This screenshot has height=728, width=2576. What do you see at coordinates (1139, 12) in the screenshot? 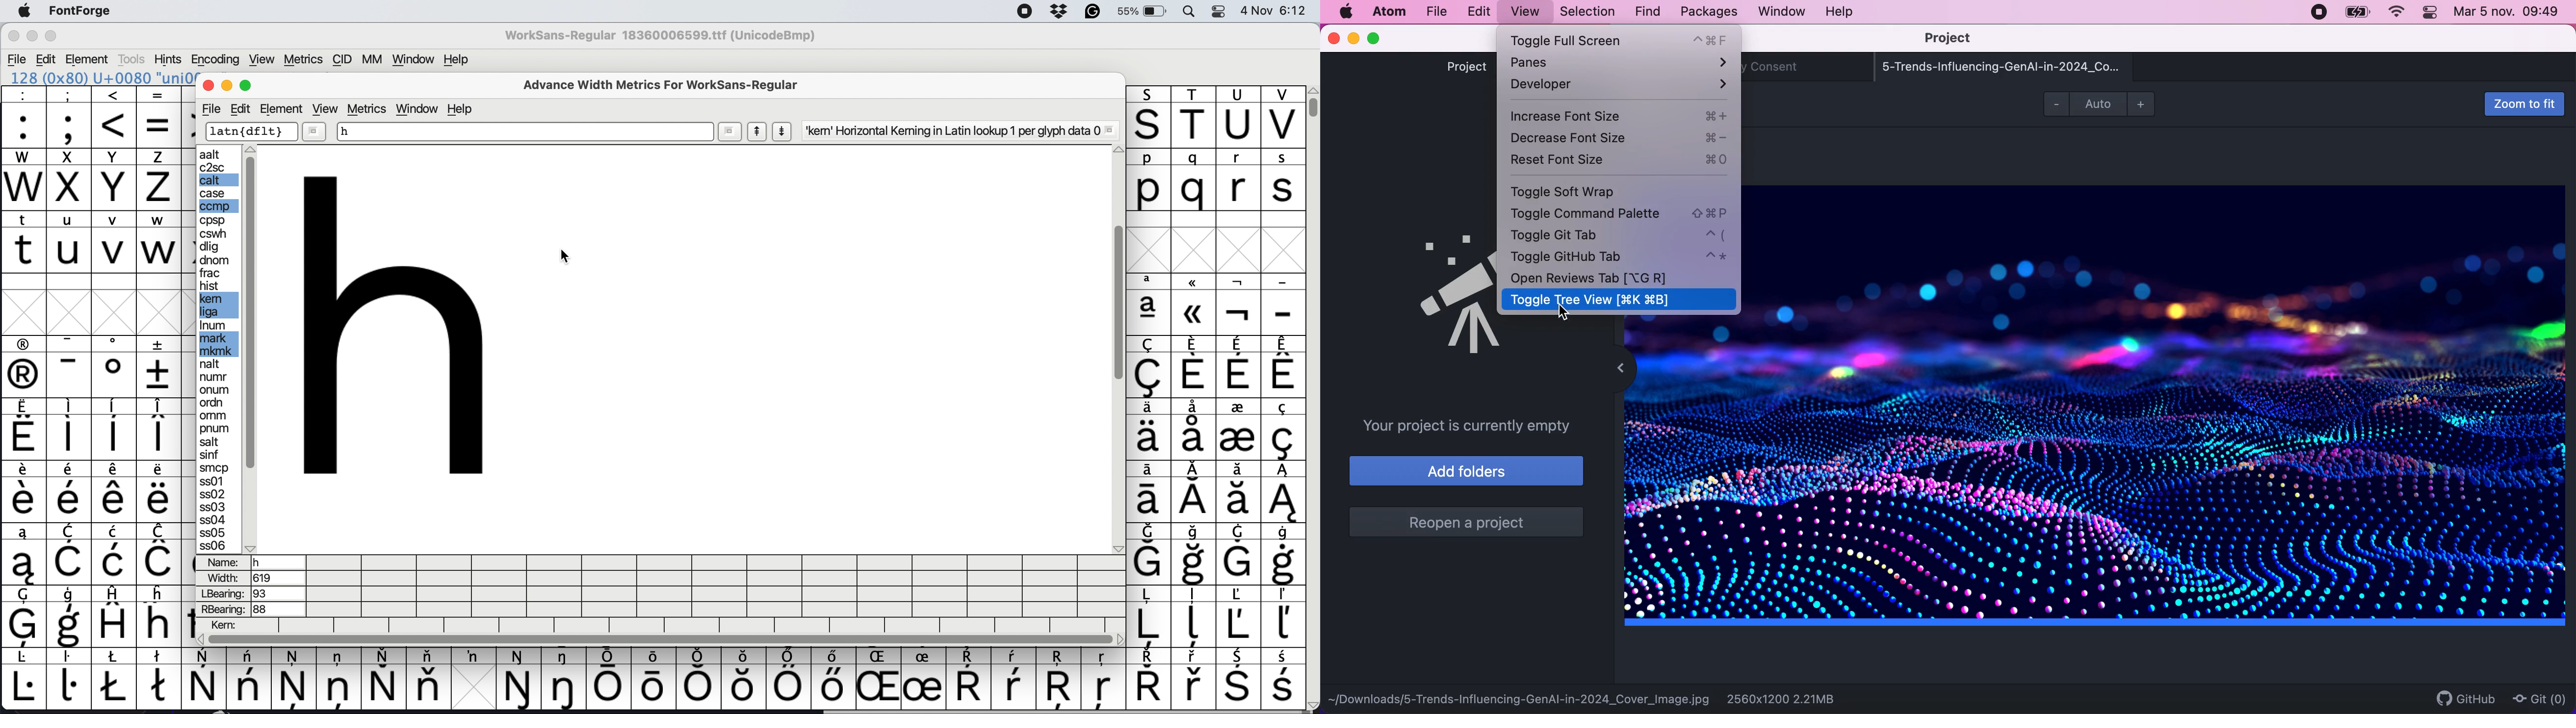
I see `55%` at bounding box center [1139, 12].